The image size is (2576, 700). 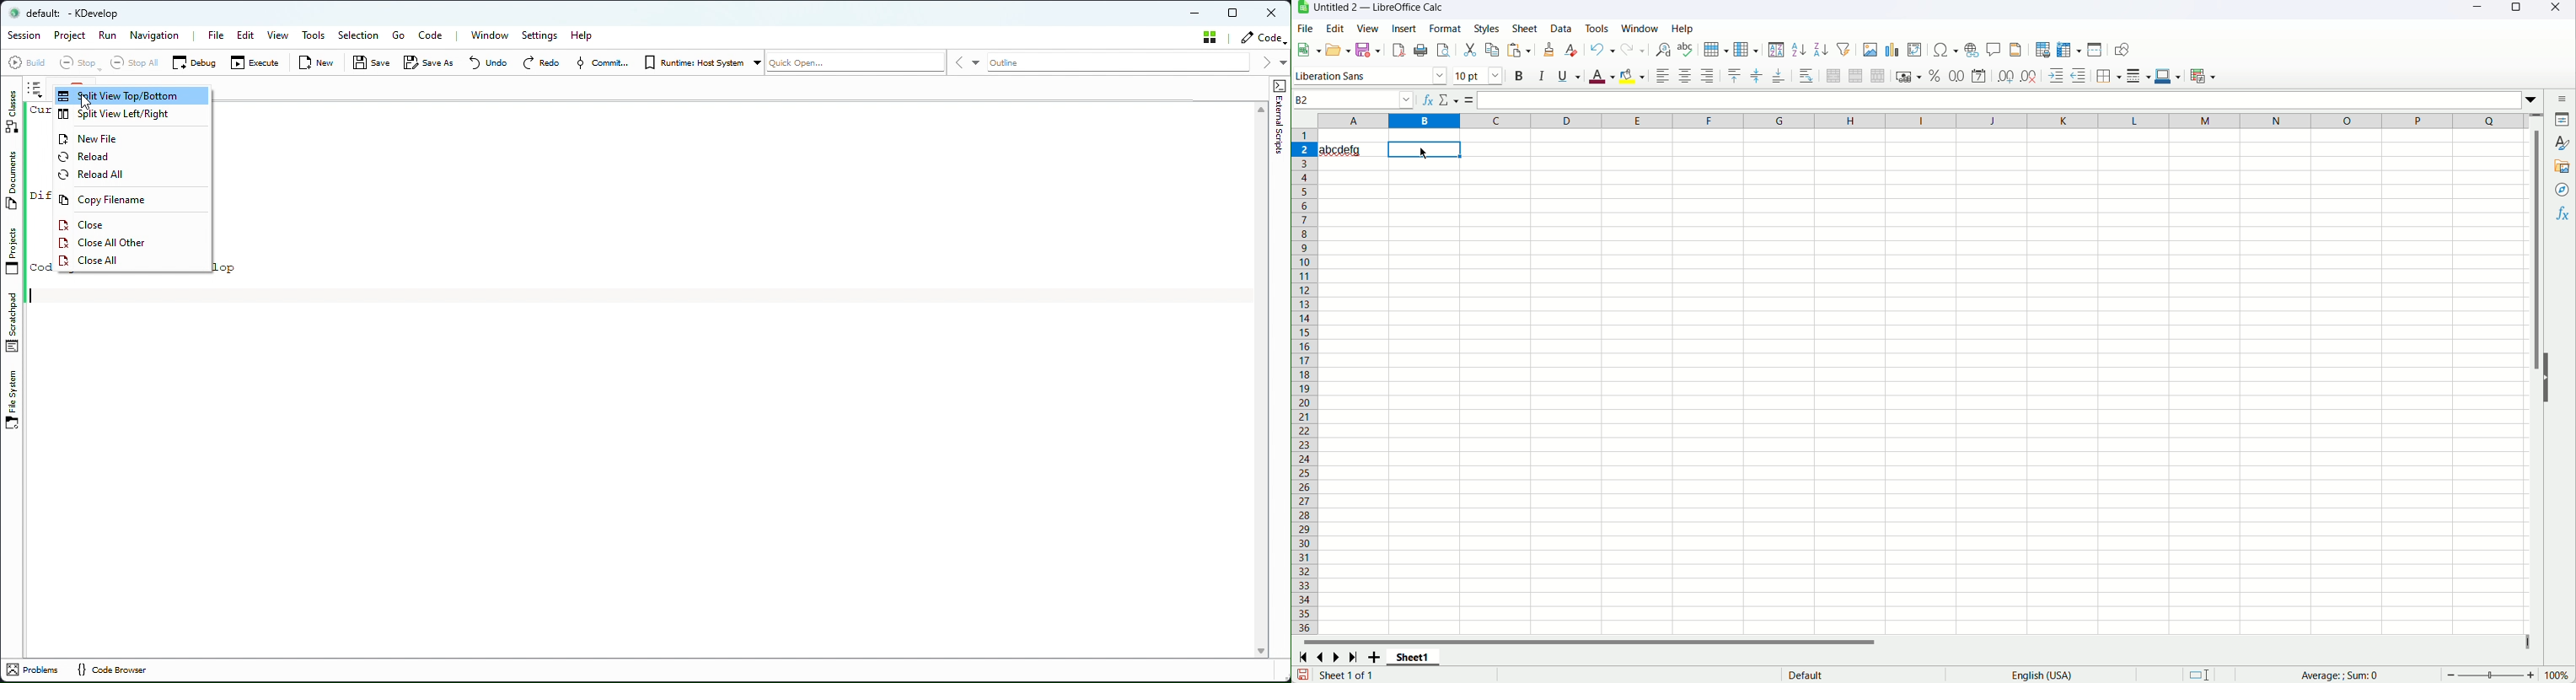 I want to click on unmerge cells, so click(x=1877, y=76).